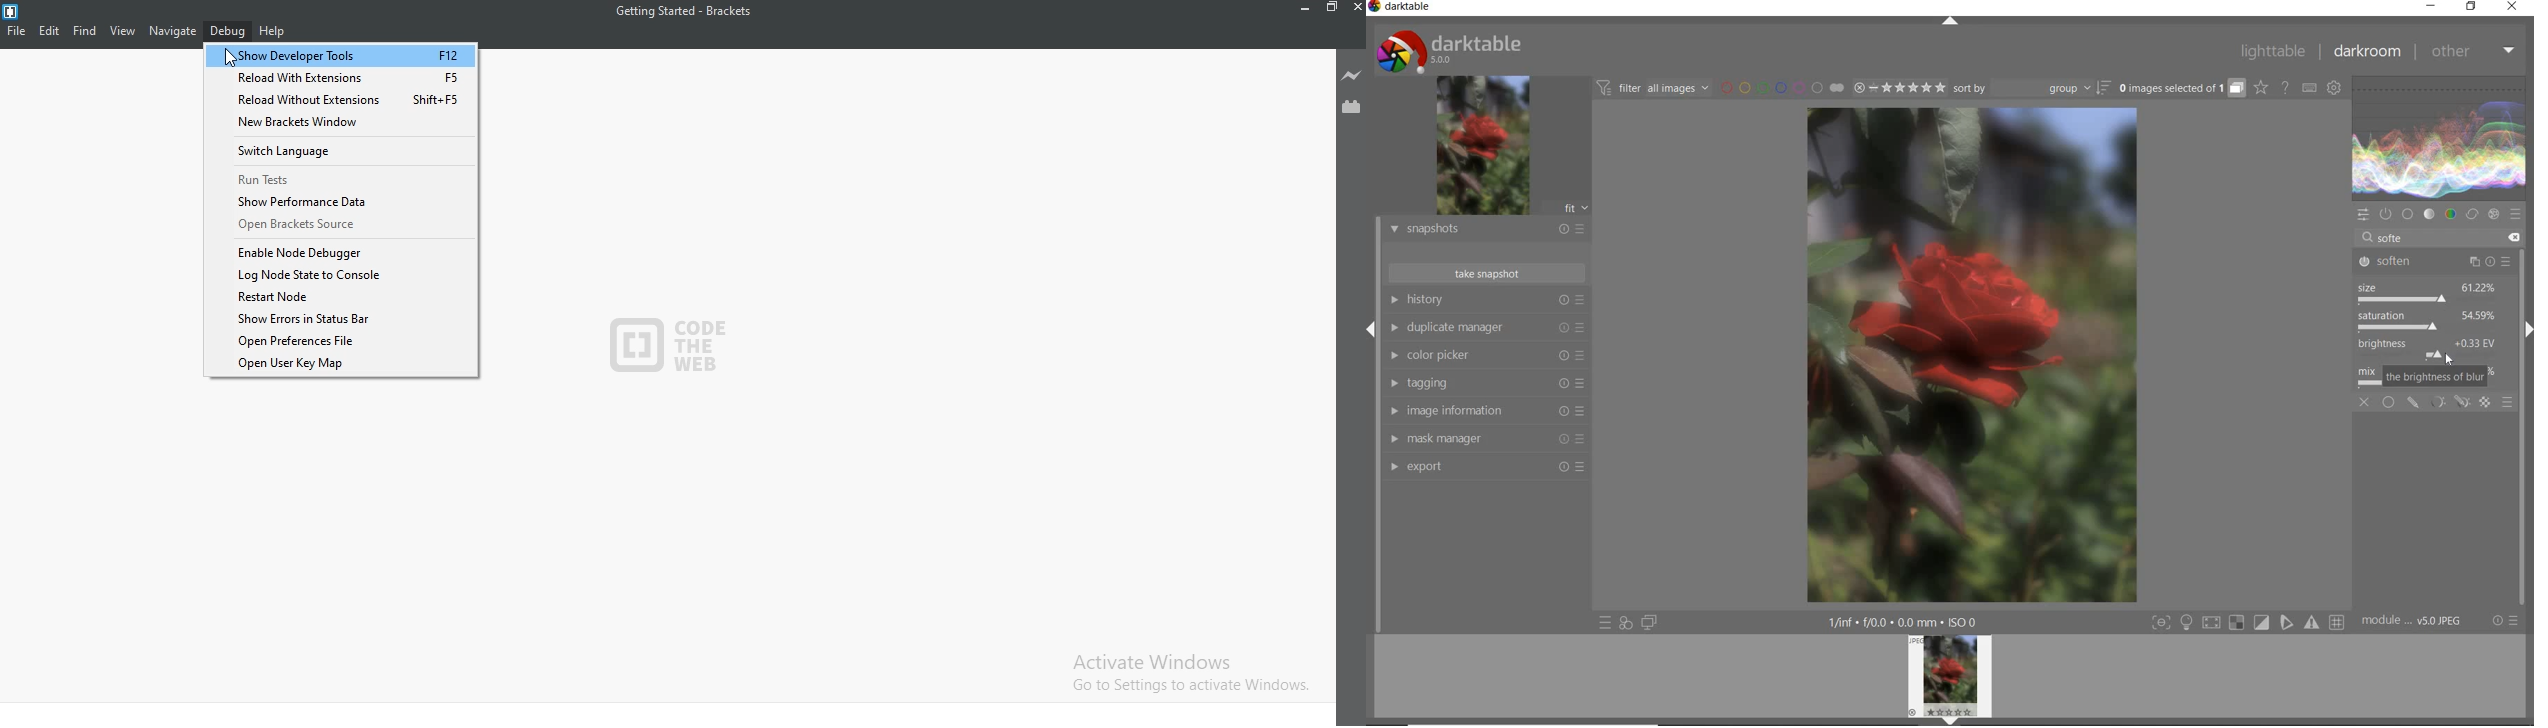  I want to click on set keyboard shortcuts, so click(2309, 88).